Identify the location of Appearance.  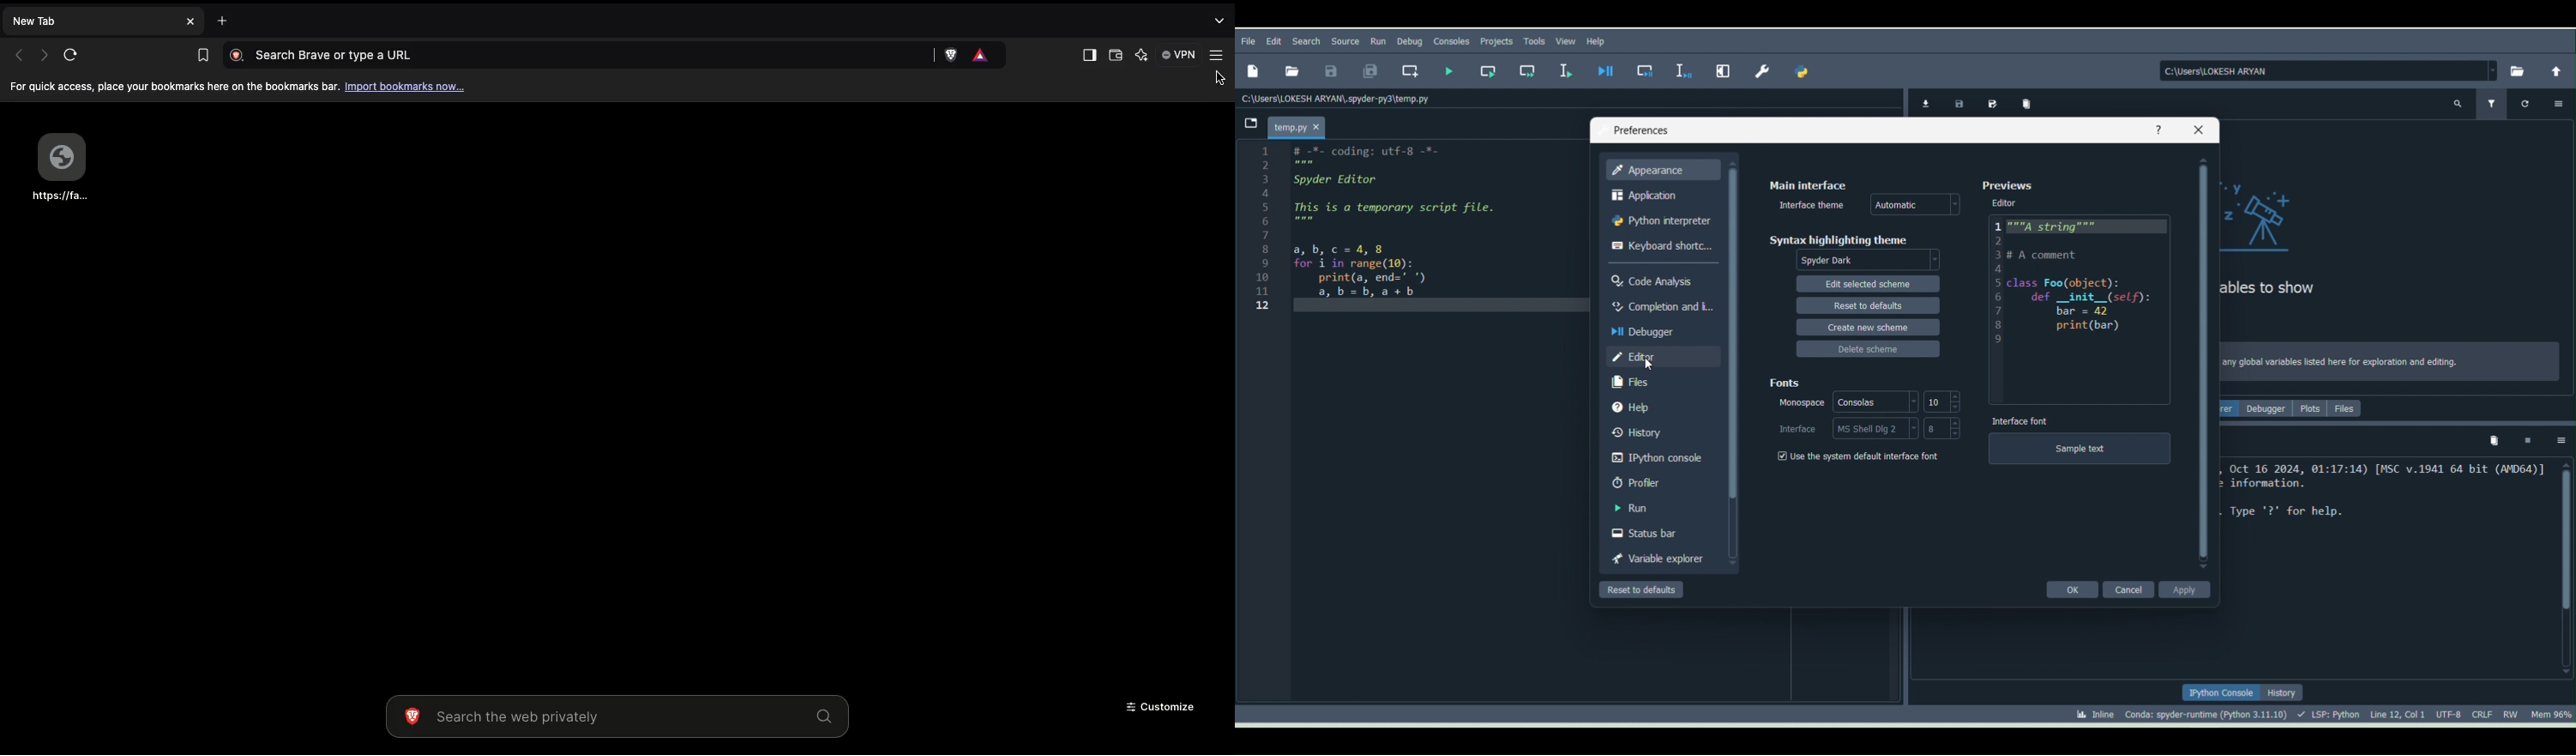
(1661, 170).